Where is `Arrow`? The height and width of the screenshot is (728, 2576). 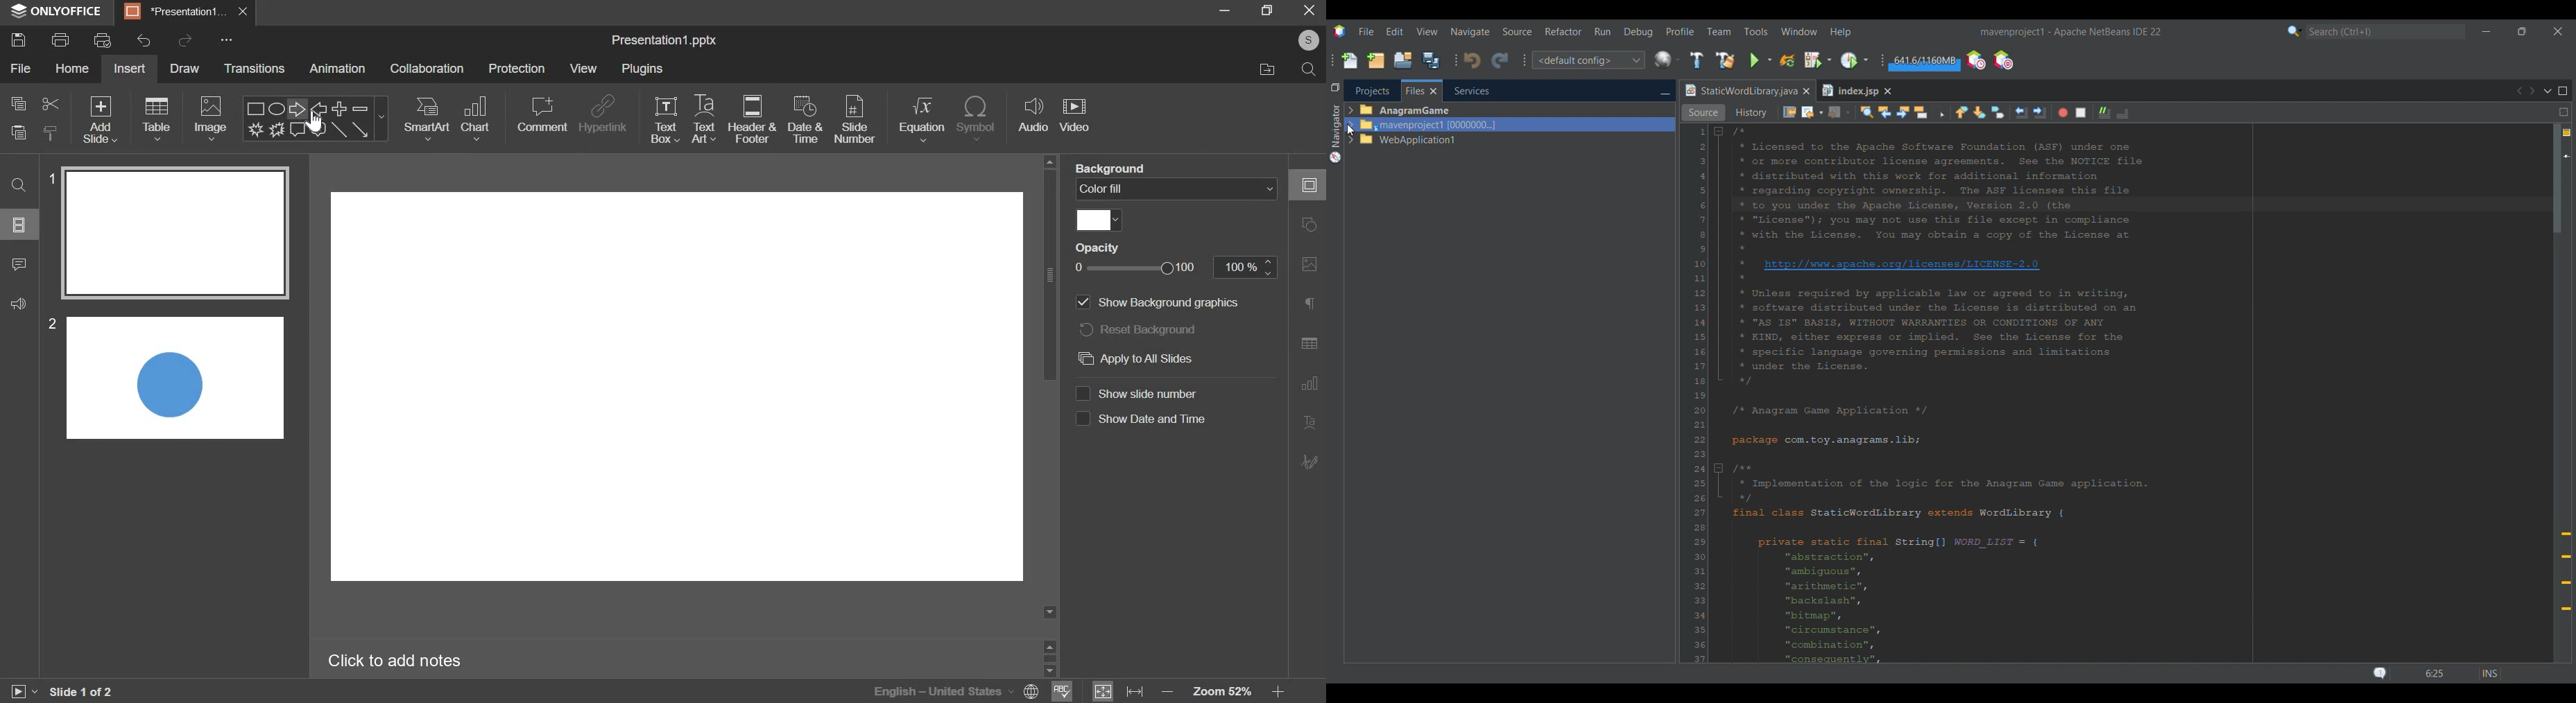 Arrow is located at coordinates (361, 129).